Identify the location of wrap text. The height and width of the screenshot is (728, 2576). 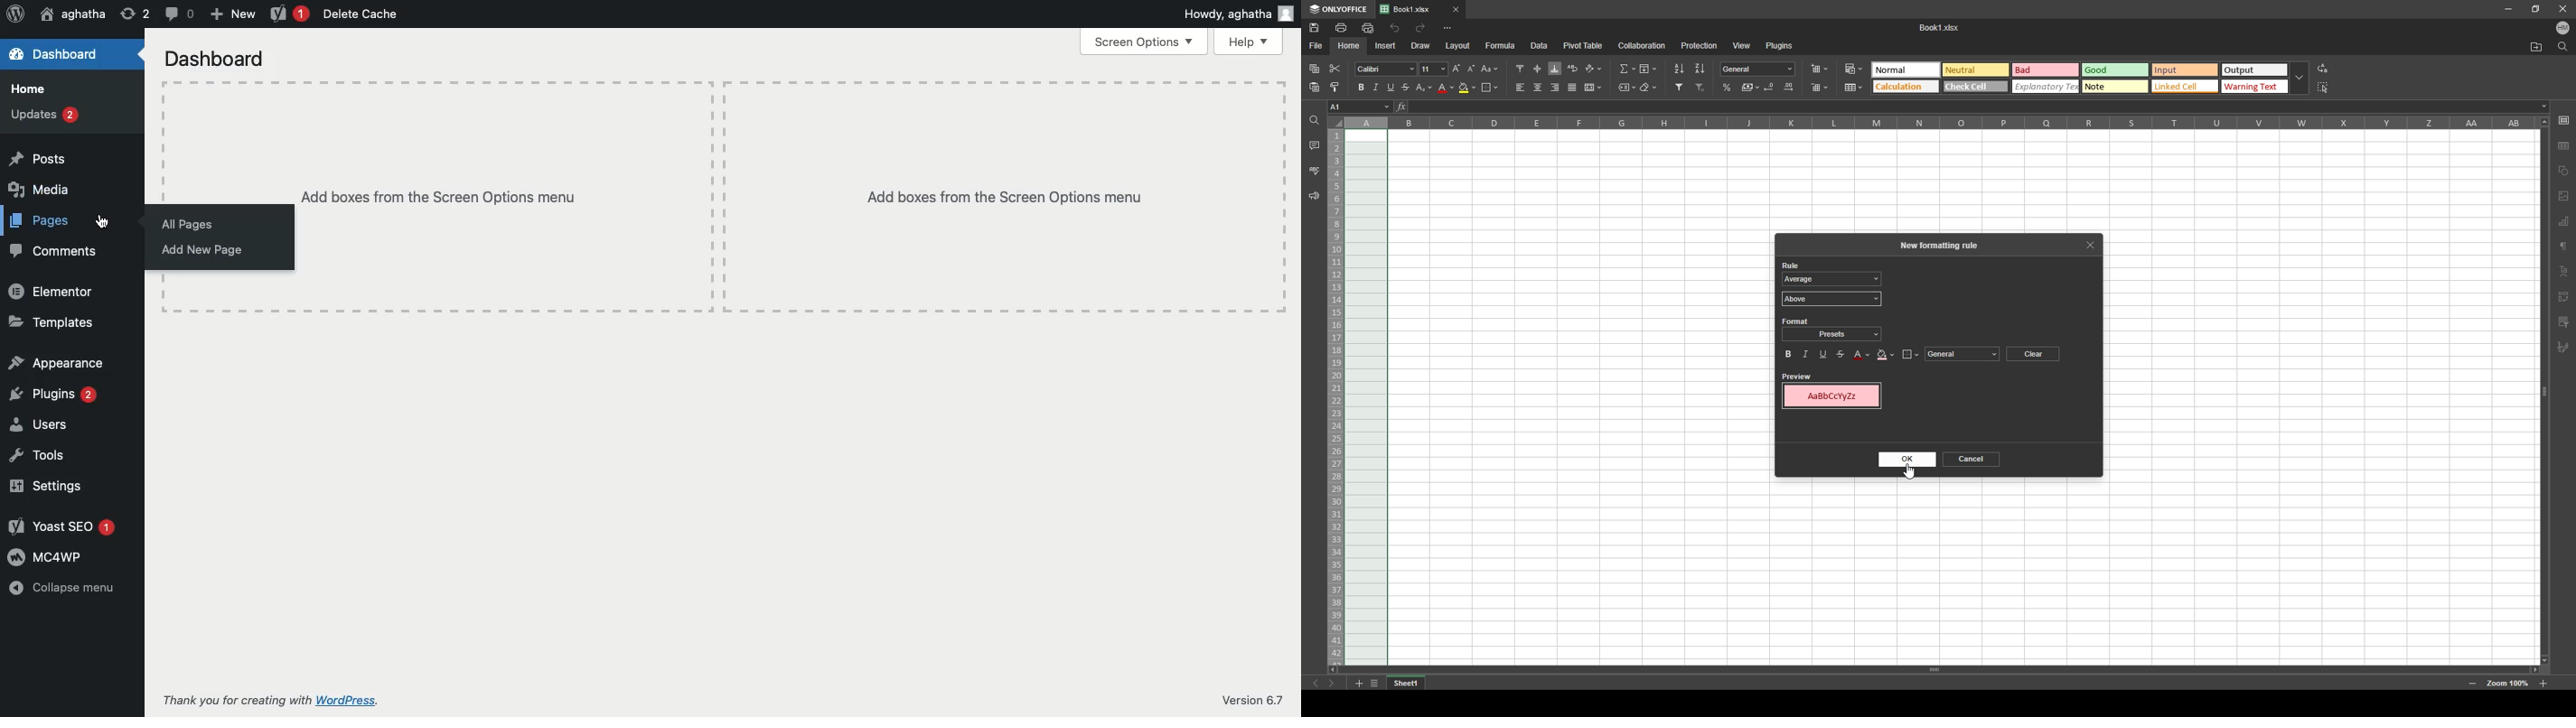
(1573, 68).